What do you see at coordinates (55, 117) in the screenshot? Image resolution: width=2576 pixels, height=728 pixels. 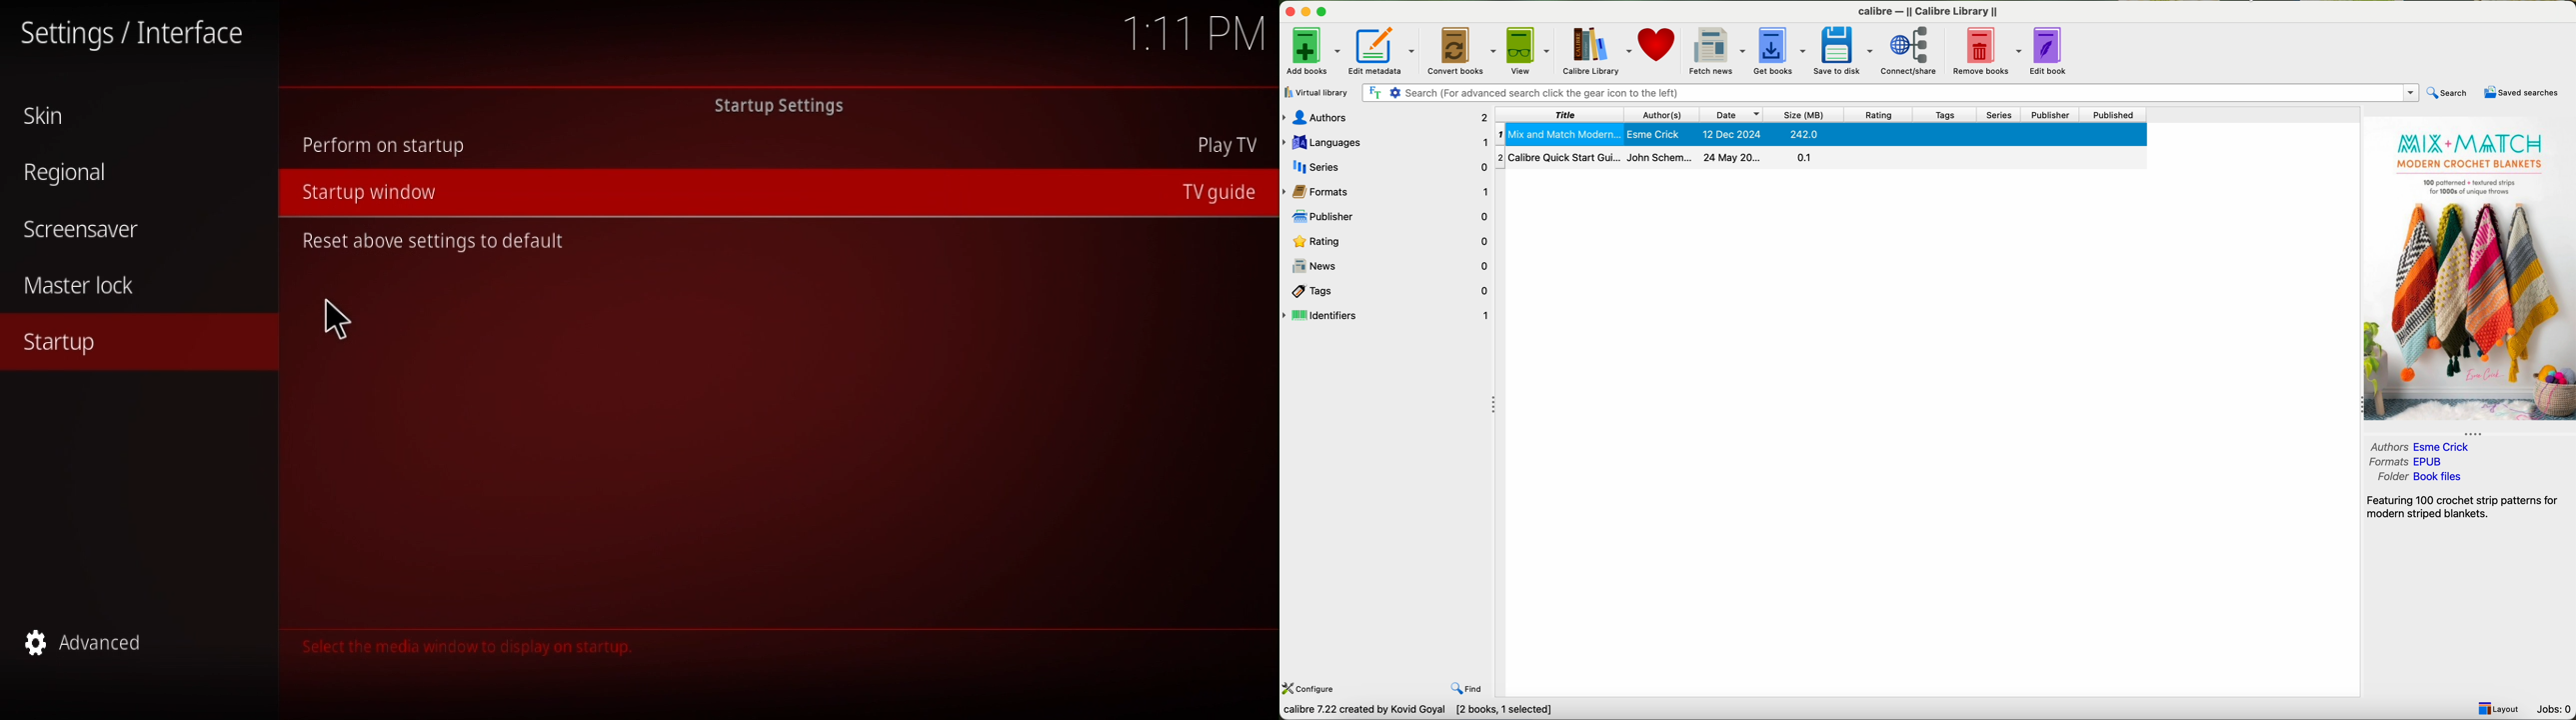 I see `skin` at bounding box center [55, 117].